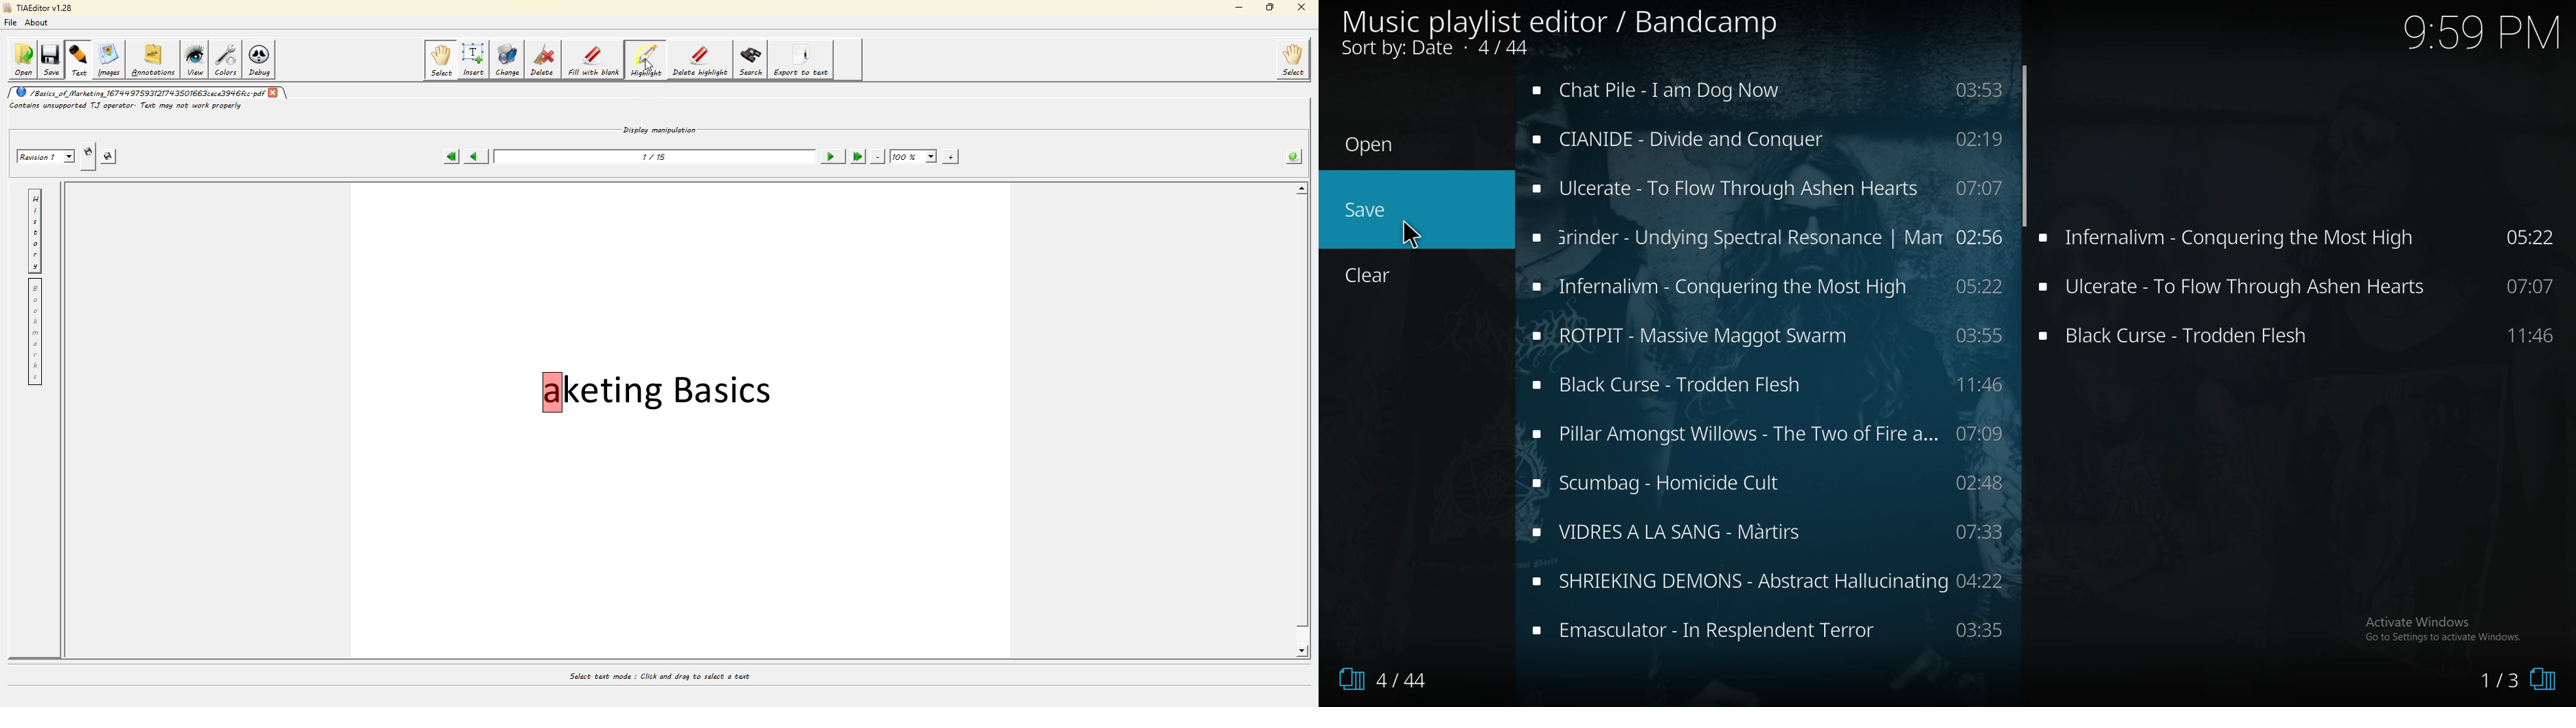 This screenshot has height=728, width=2576. What do you see at coordinates (701, 61) in the screenshot?
I see `delete highlight` at bounding box center [701, 61].